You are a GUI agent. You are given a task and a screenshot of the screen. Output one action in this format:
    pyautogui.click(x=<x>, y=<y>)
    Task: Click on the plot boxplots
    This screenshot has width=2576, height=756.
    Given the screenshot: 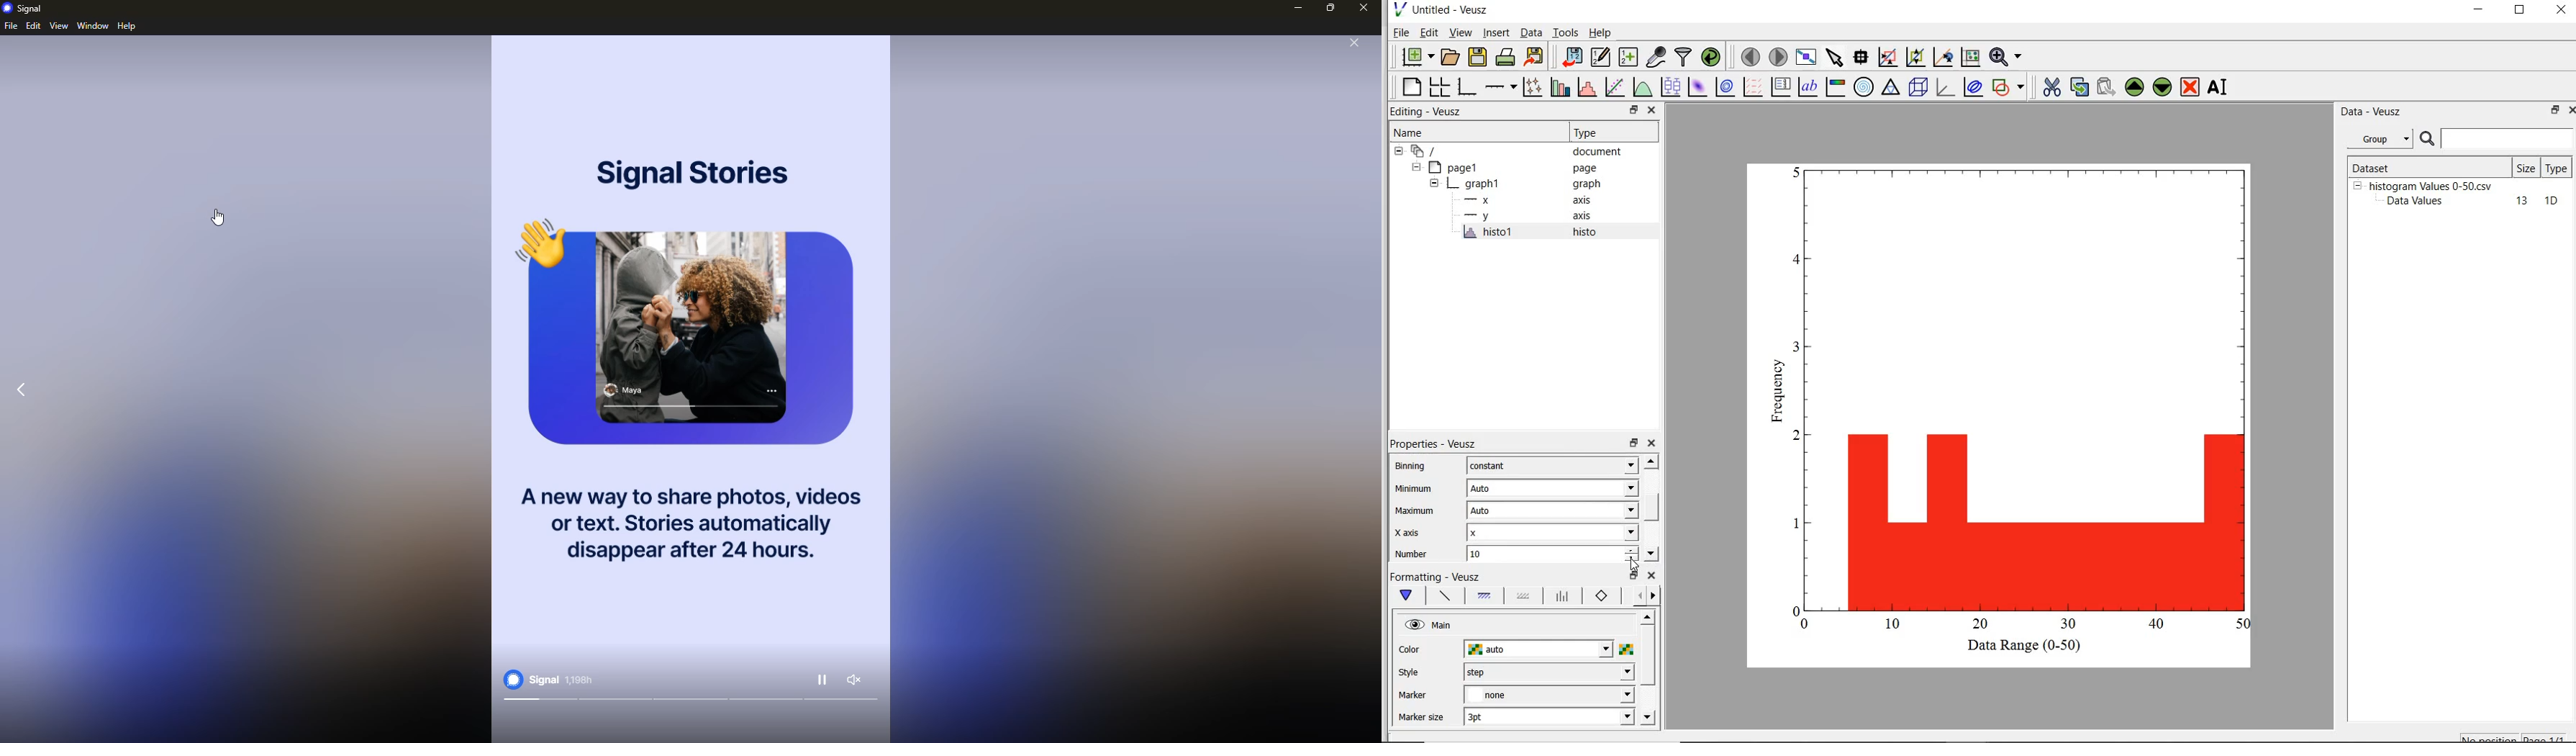 What is the action you would take?
    pyautogui.click(x=1670, y=86)
    